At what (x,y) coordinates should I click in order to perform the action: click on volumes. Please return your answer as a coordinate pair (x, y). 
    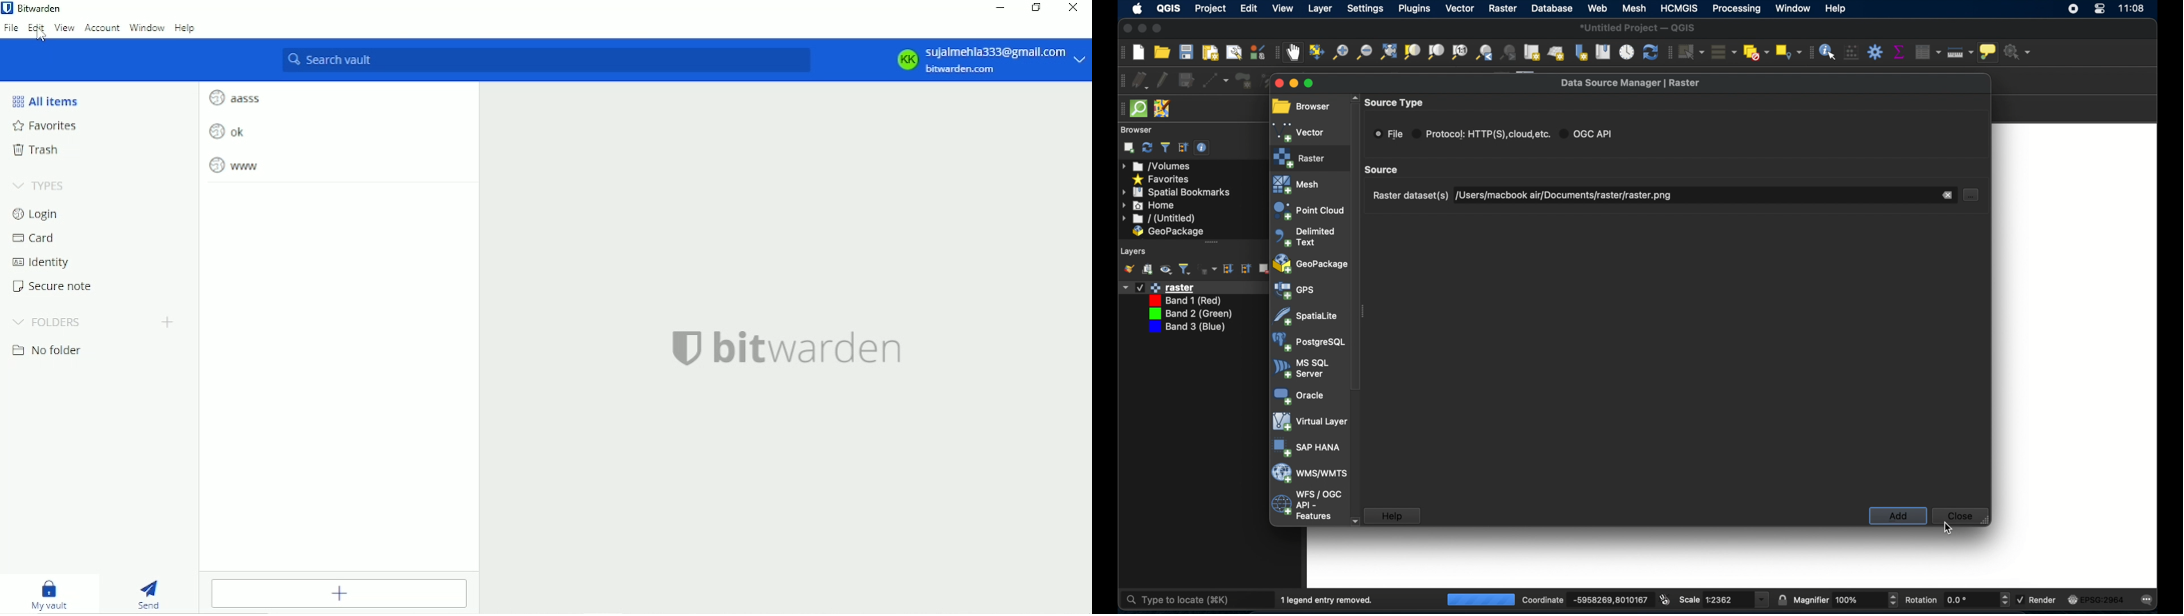
    Looking at the image, I should click on (1157, 167).